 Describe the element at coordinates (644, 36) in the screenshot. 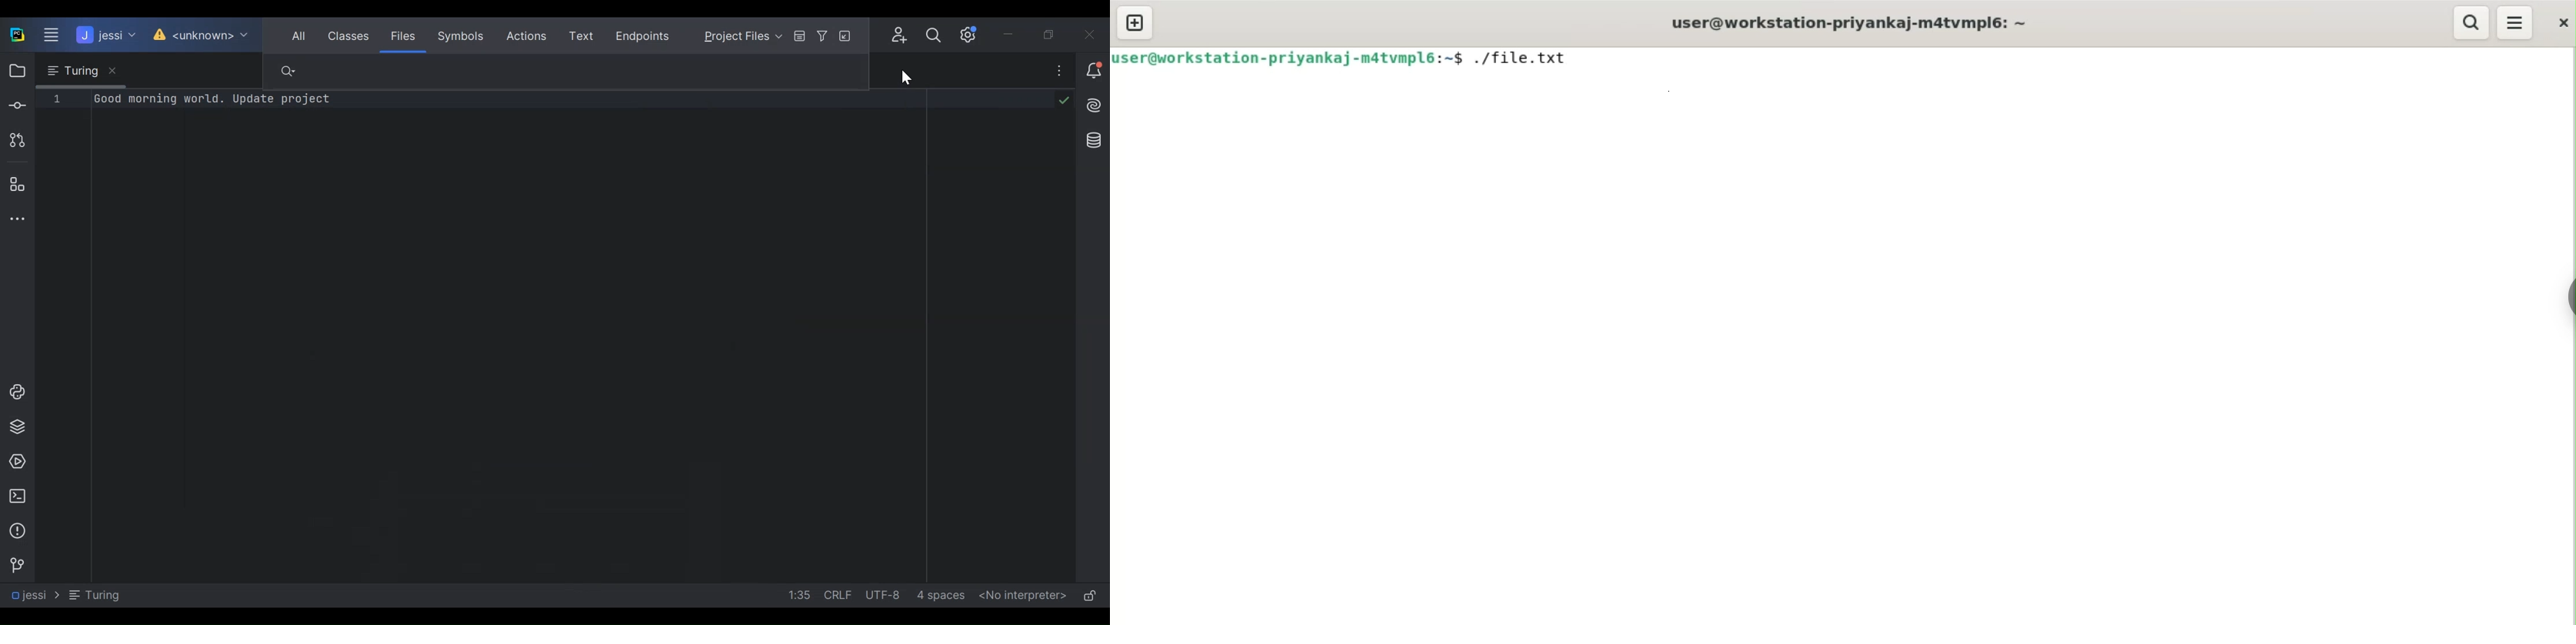

I see `Endpoints` at that location.